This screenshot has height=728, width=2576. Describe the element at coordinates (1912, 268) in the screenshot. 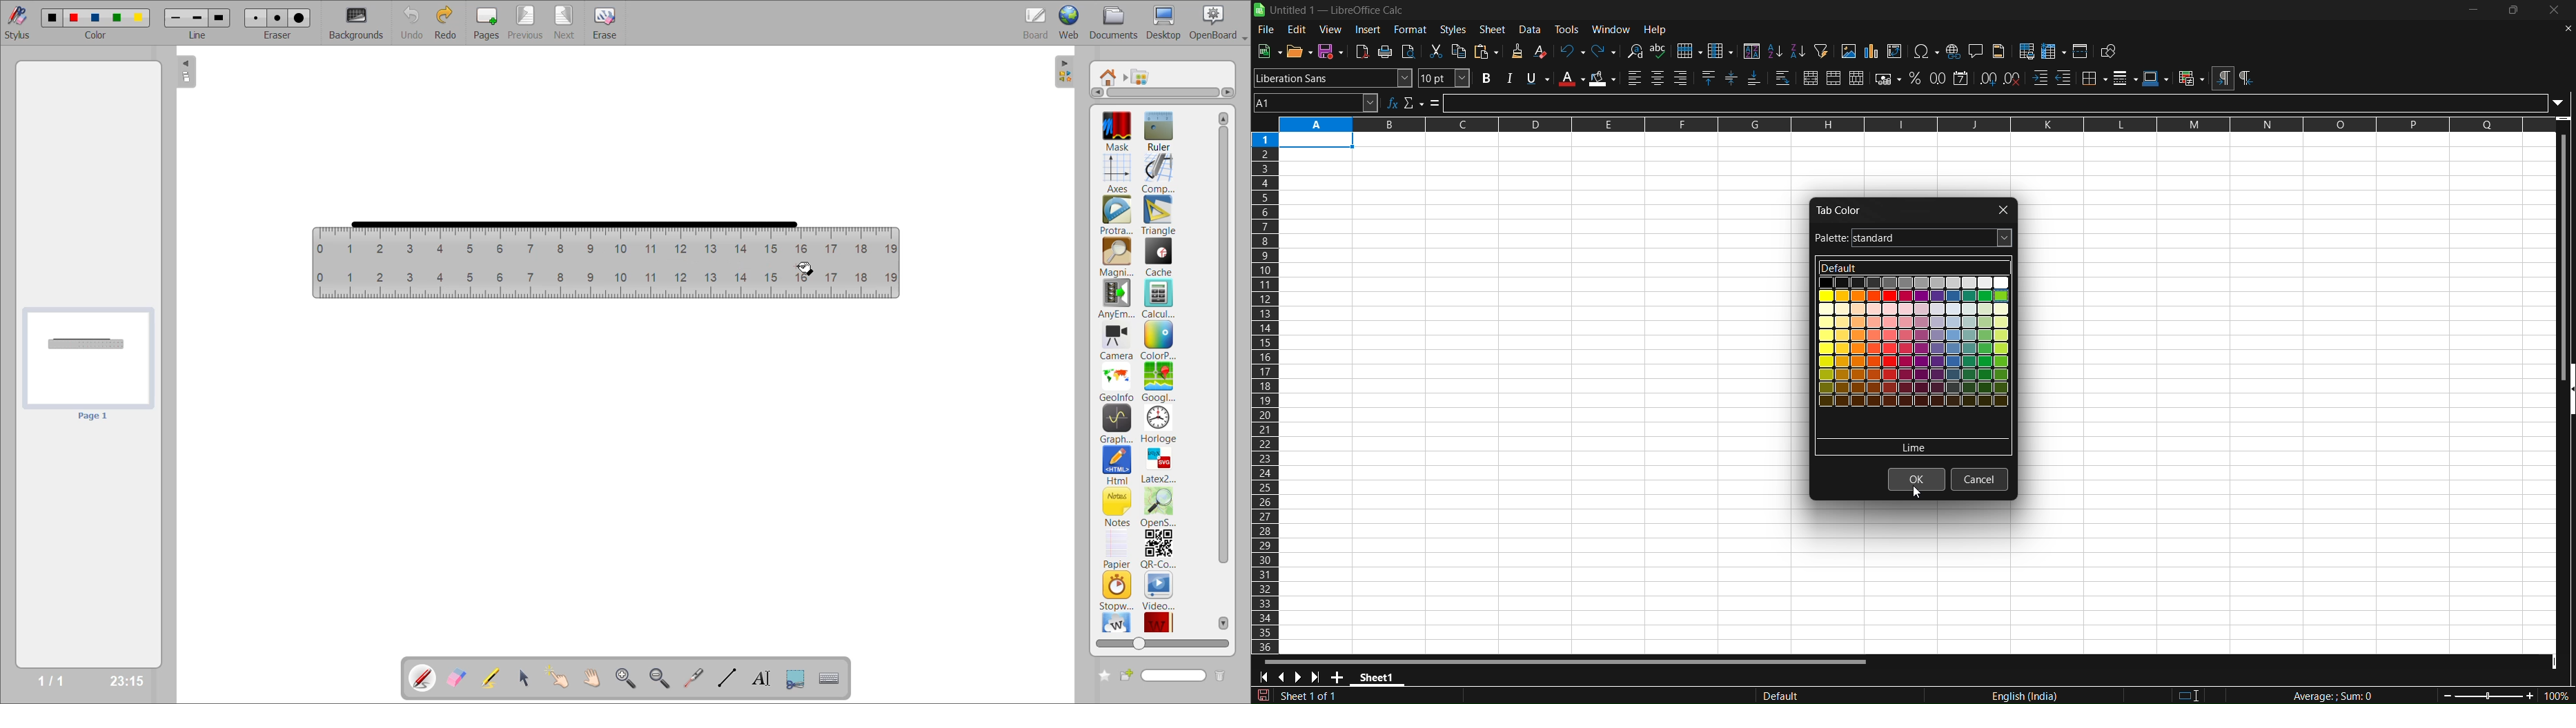

I see `default` at that location.